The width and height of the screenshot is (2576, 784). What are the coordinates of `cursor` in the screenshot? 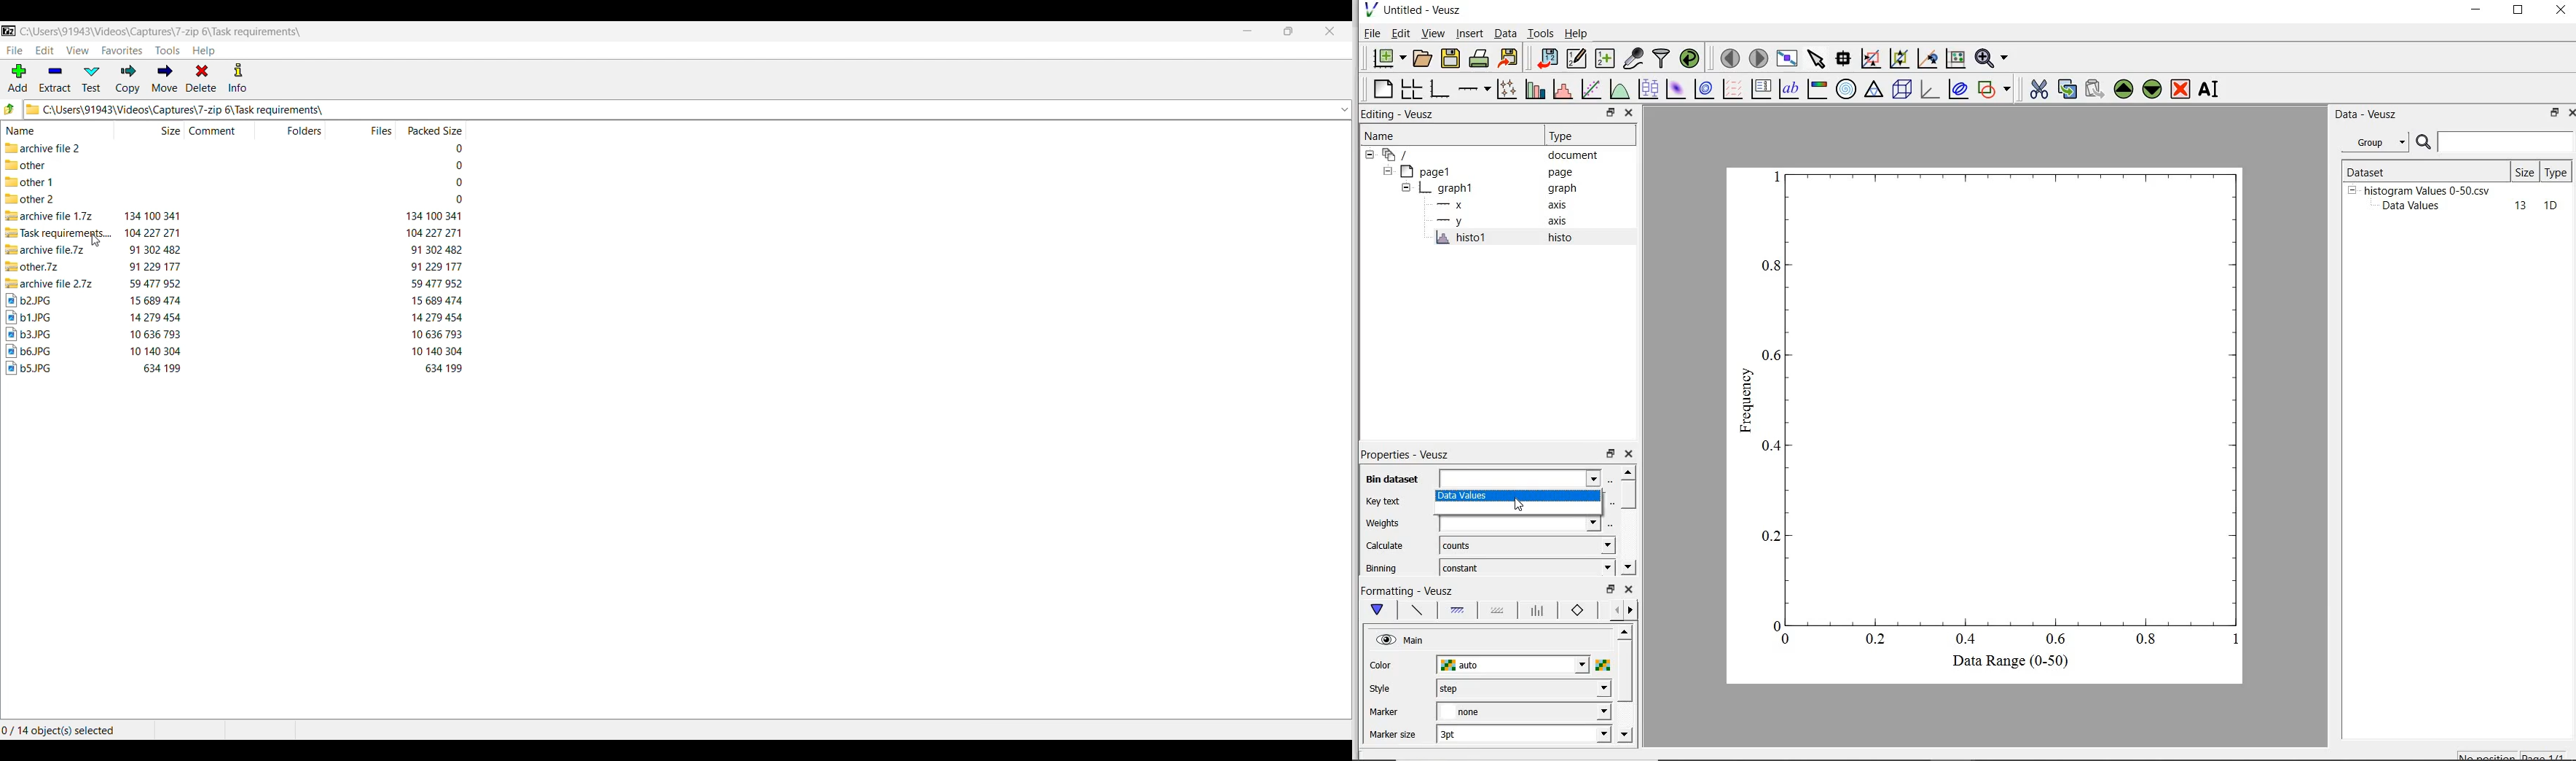 It's located at (96, 240).